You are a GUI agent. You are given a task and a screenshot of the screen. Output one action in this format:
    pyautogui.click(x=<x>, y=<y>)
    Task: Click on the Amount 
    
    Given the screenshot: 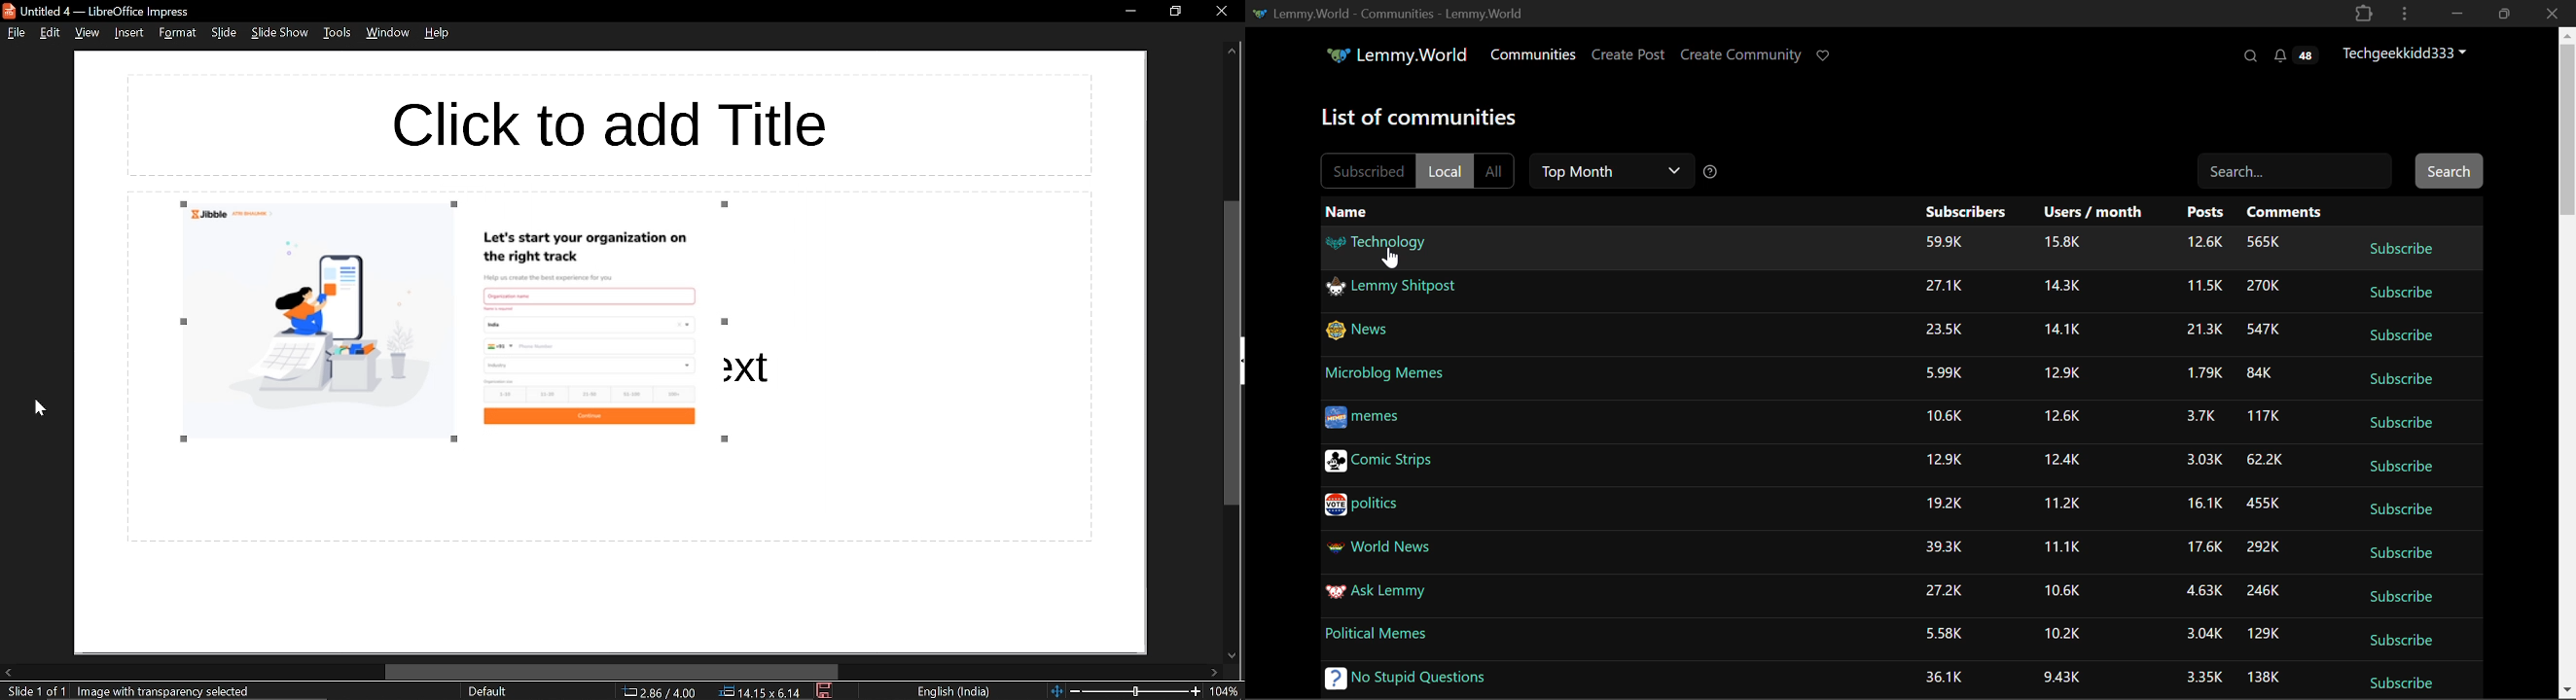 What is the action you would take?
    pyautogui.click(x=2263, y=417)
    